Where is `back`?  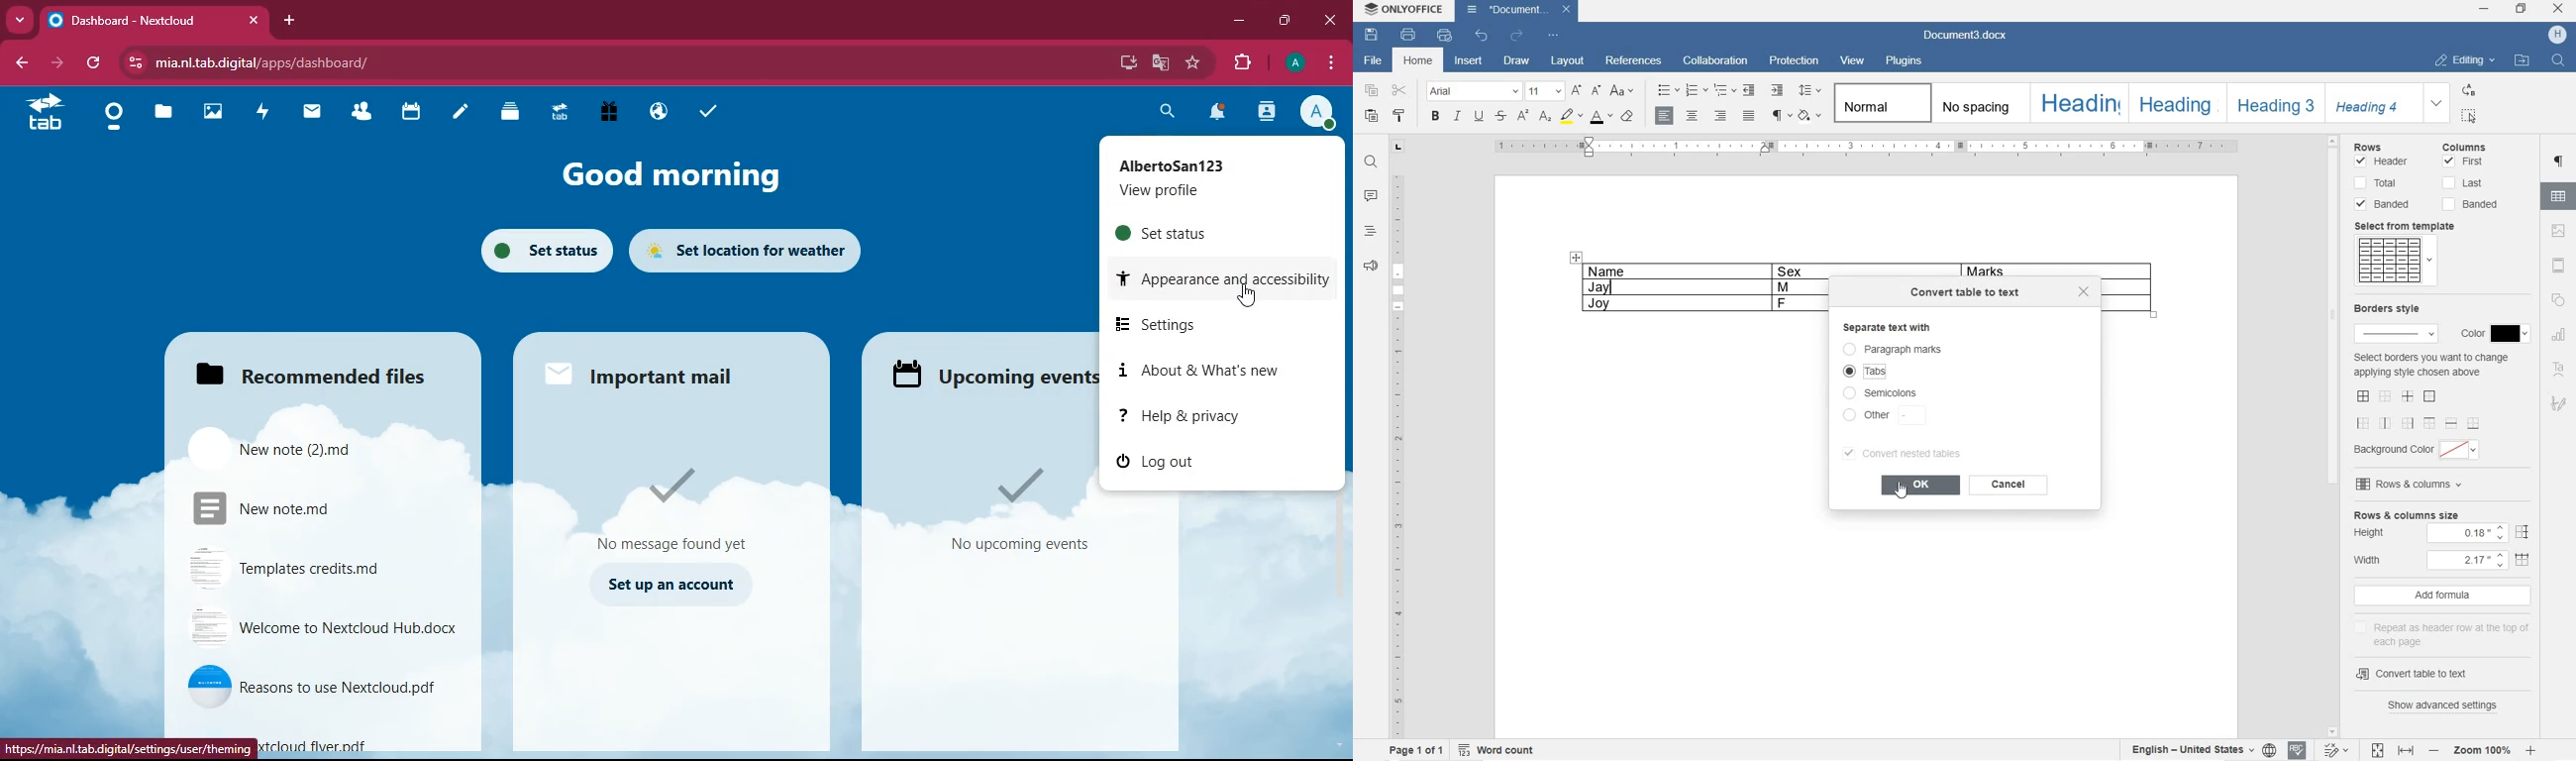
back is located at coordinates (22, 63).